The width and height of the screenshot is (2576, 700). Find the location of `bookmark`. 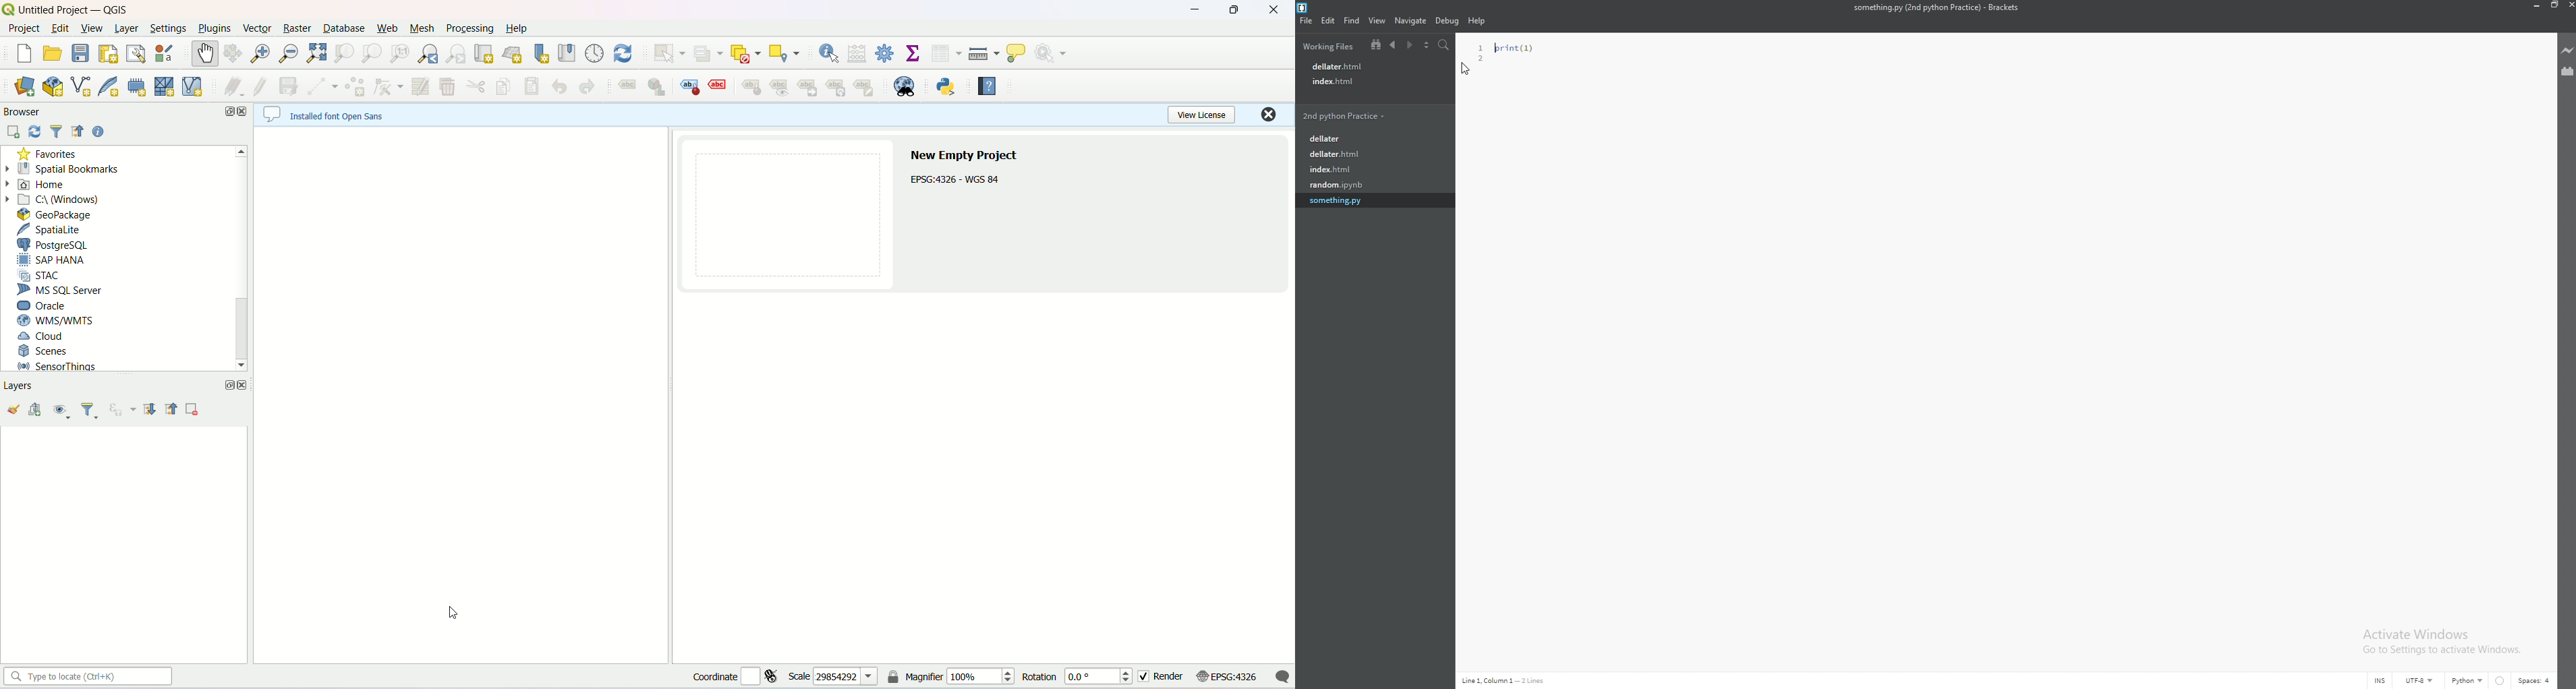

bookmark is located at coordinates (569, 53).